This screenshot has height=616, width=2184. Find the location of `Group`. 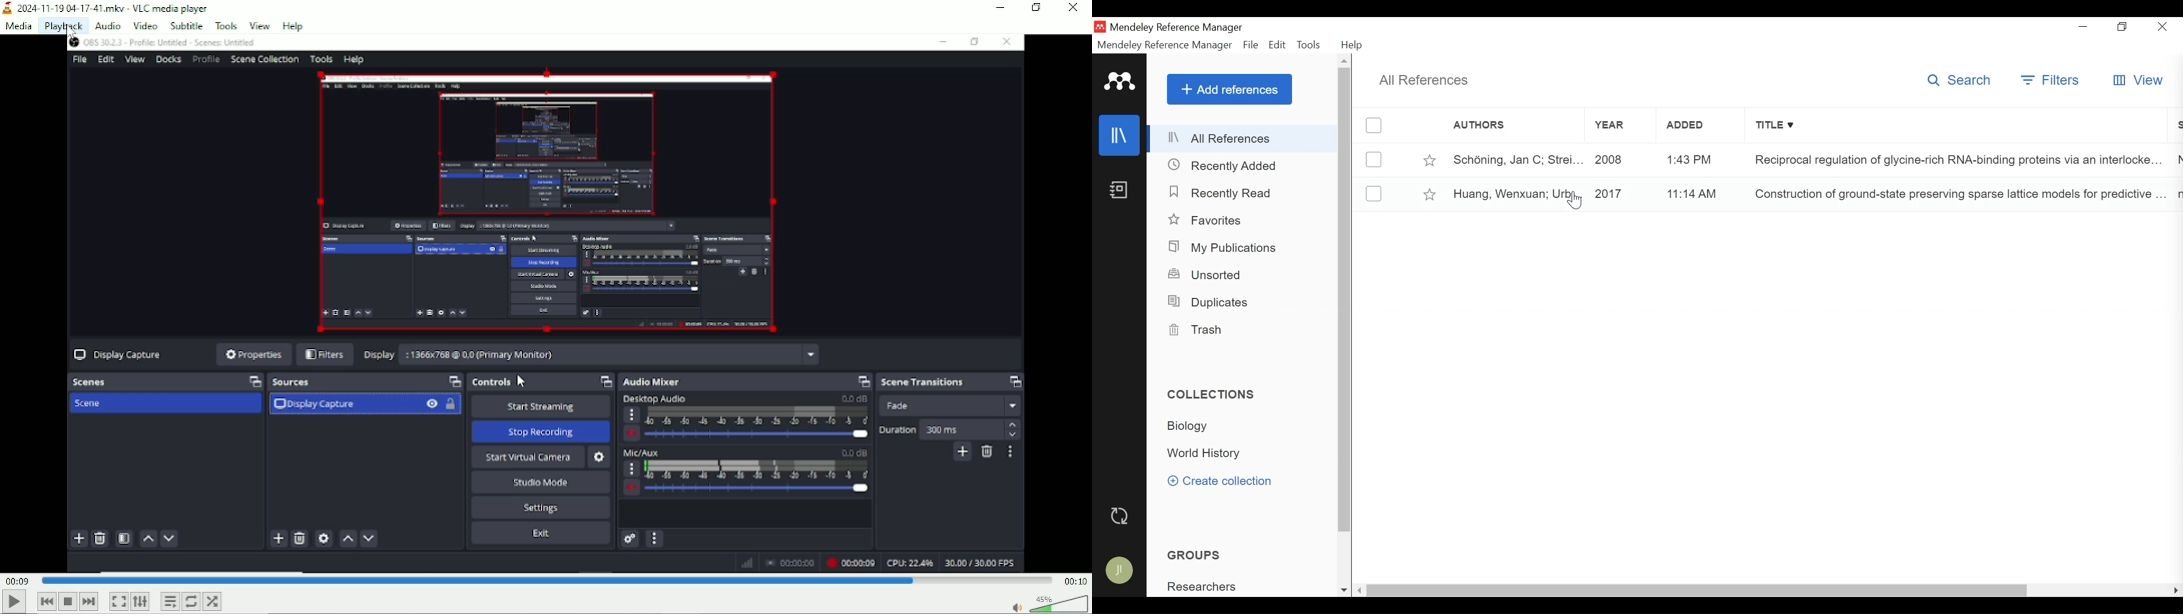

Group is located at coordinates (1206, 587).